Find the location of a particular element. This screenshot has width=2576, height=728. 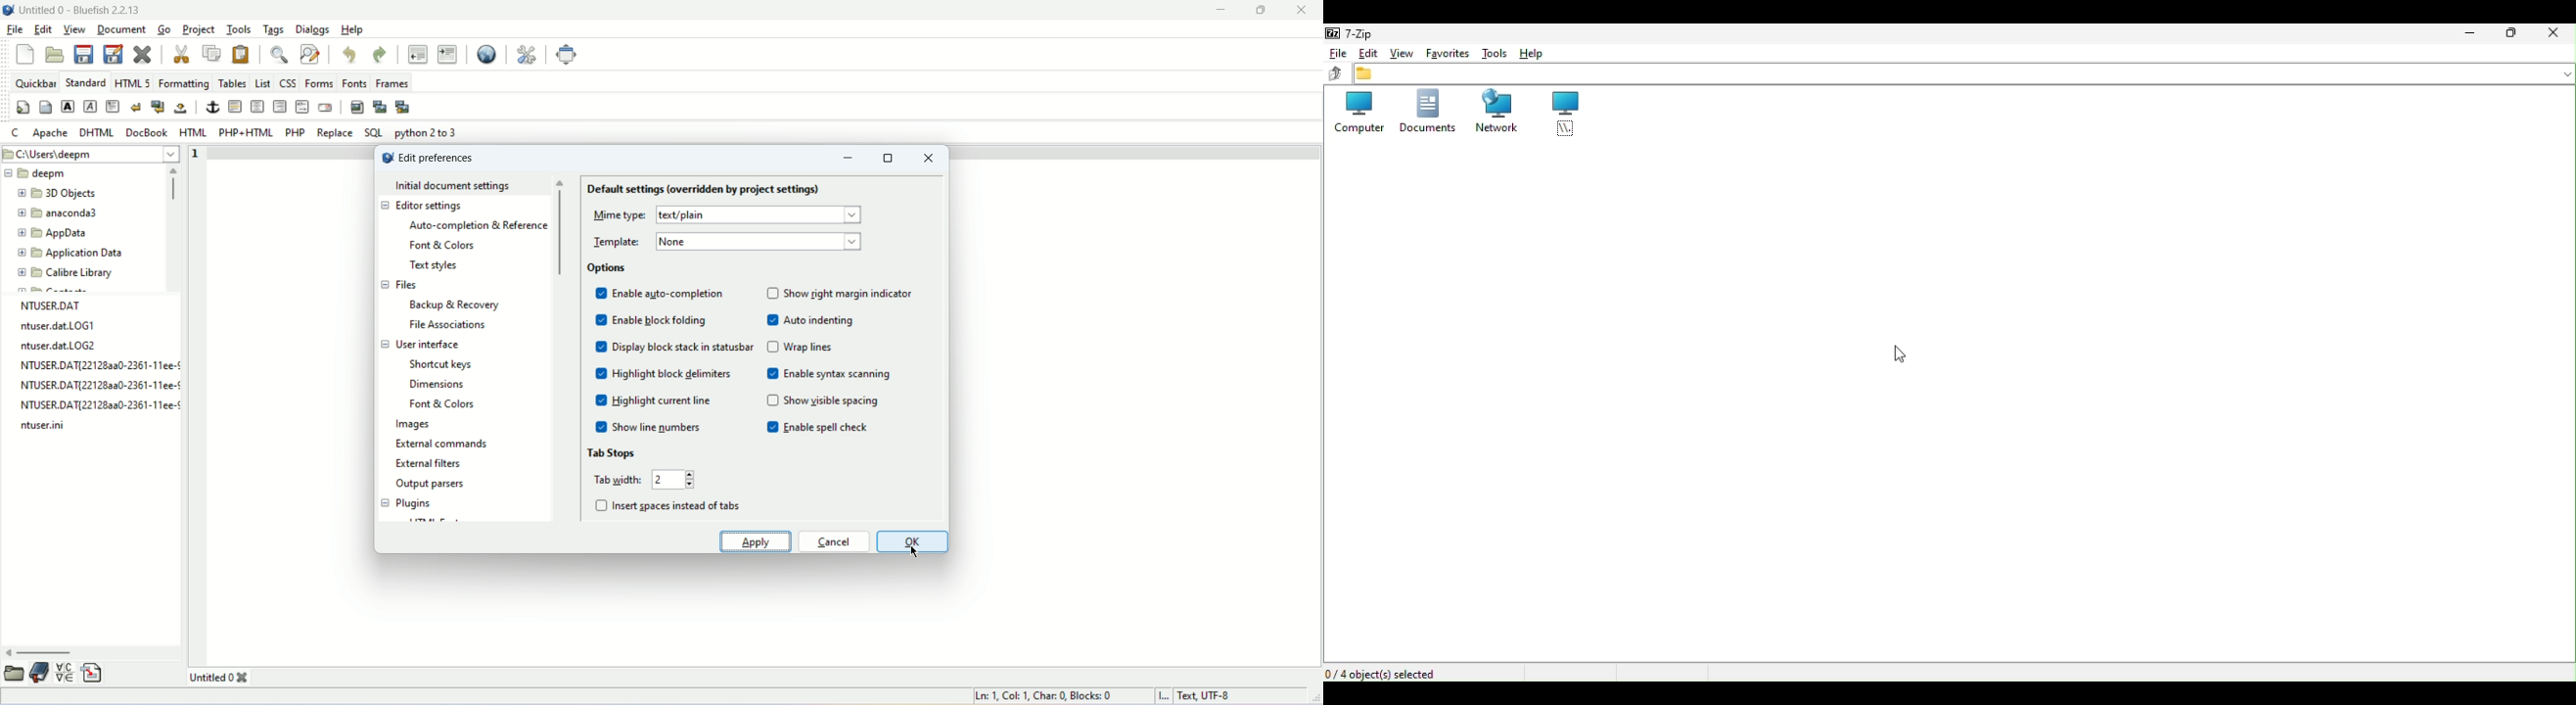

advanced find and replace is located at coordinates (309, 54).